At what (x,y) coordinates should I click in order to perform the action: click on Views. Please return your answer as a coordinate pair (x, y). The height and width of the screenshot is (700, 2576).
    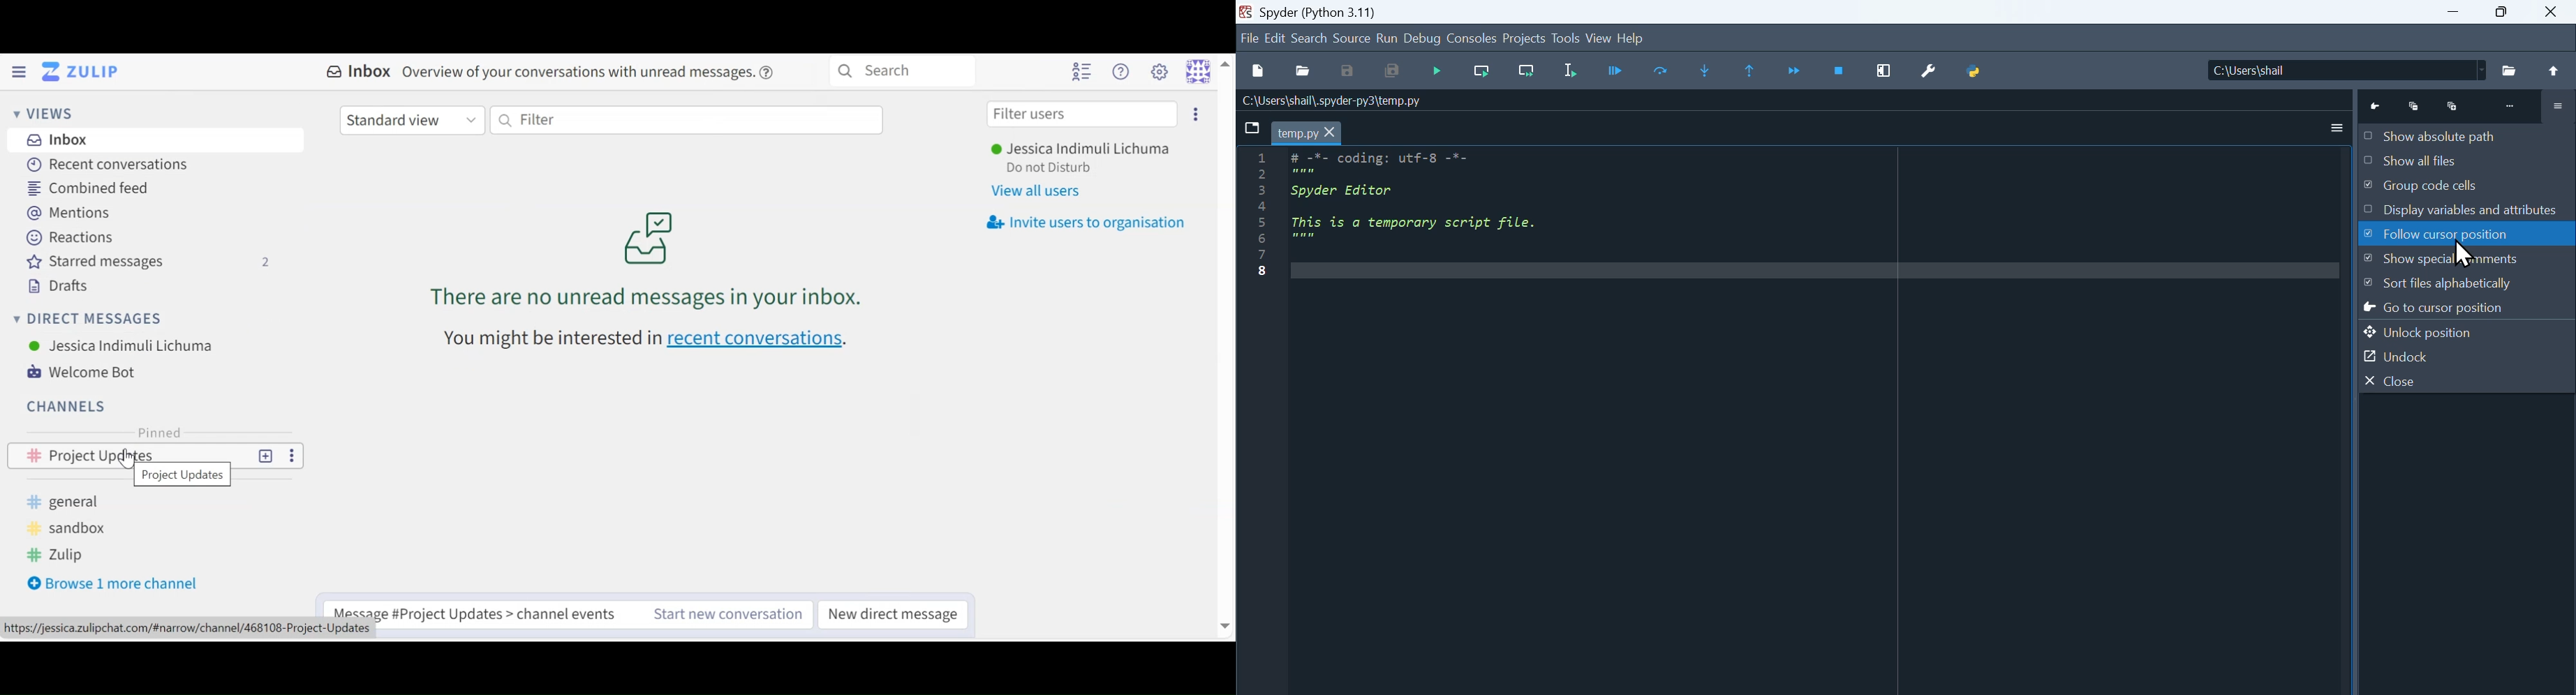
    Looking at the image, I should click on (42, 114).